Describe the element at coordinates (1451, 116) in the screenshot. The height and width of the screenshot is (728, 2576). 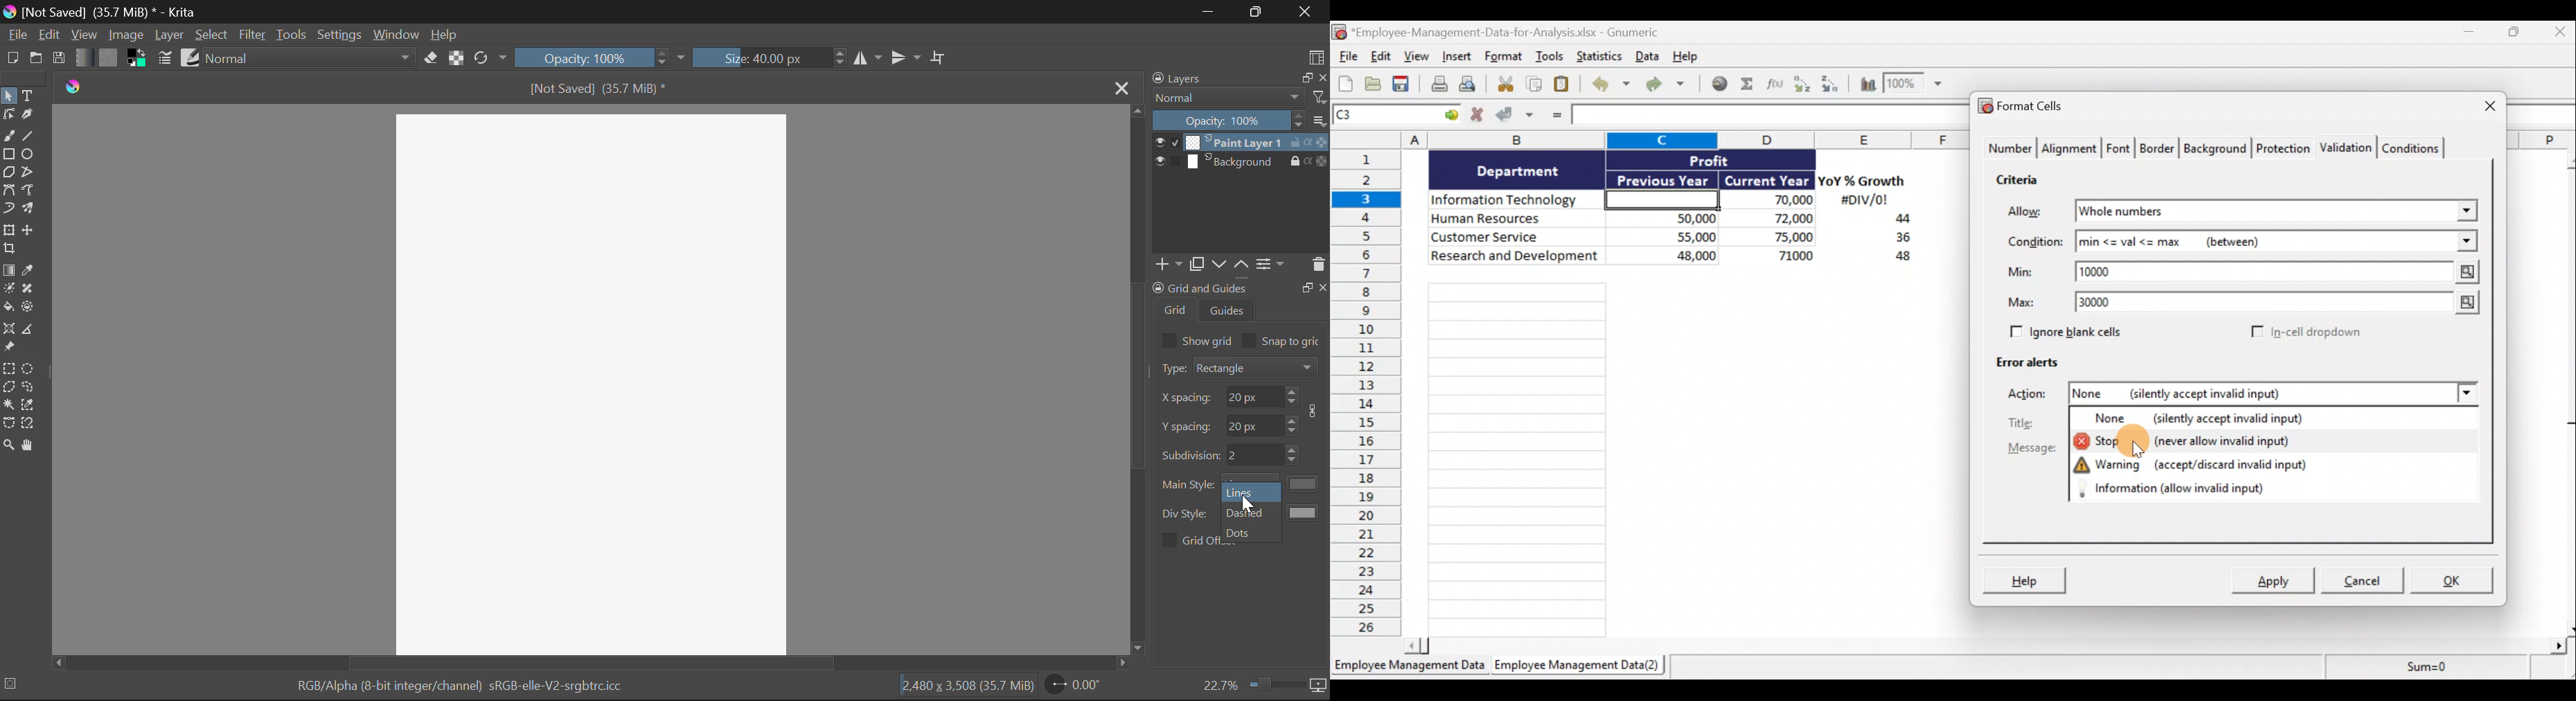
I see `Go to` at that location.